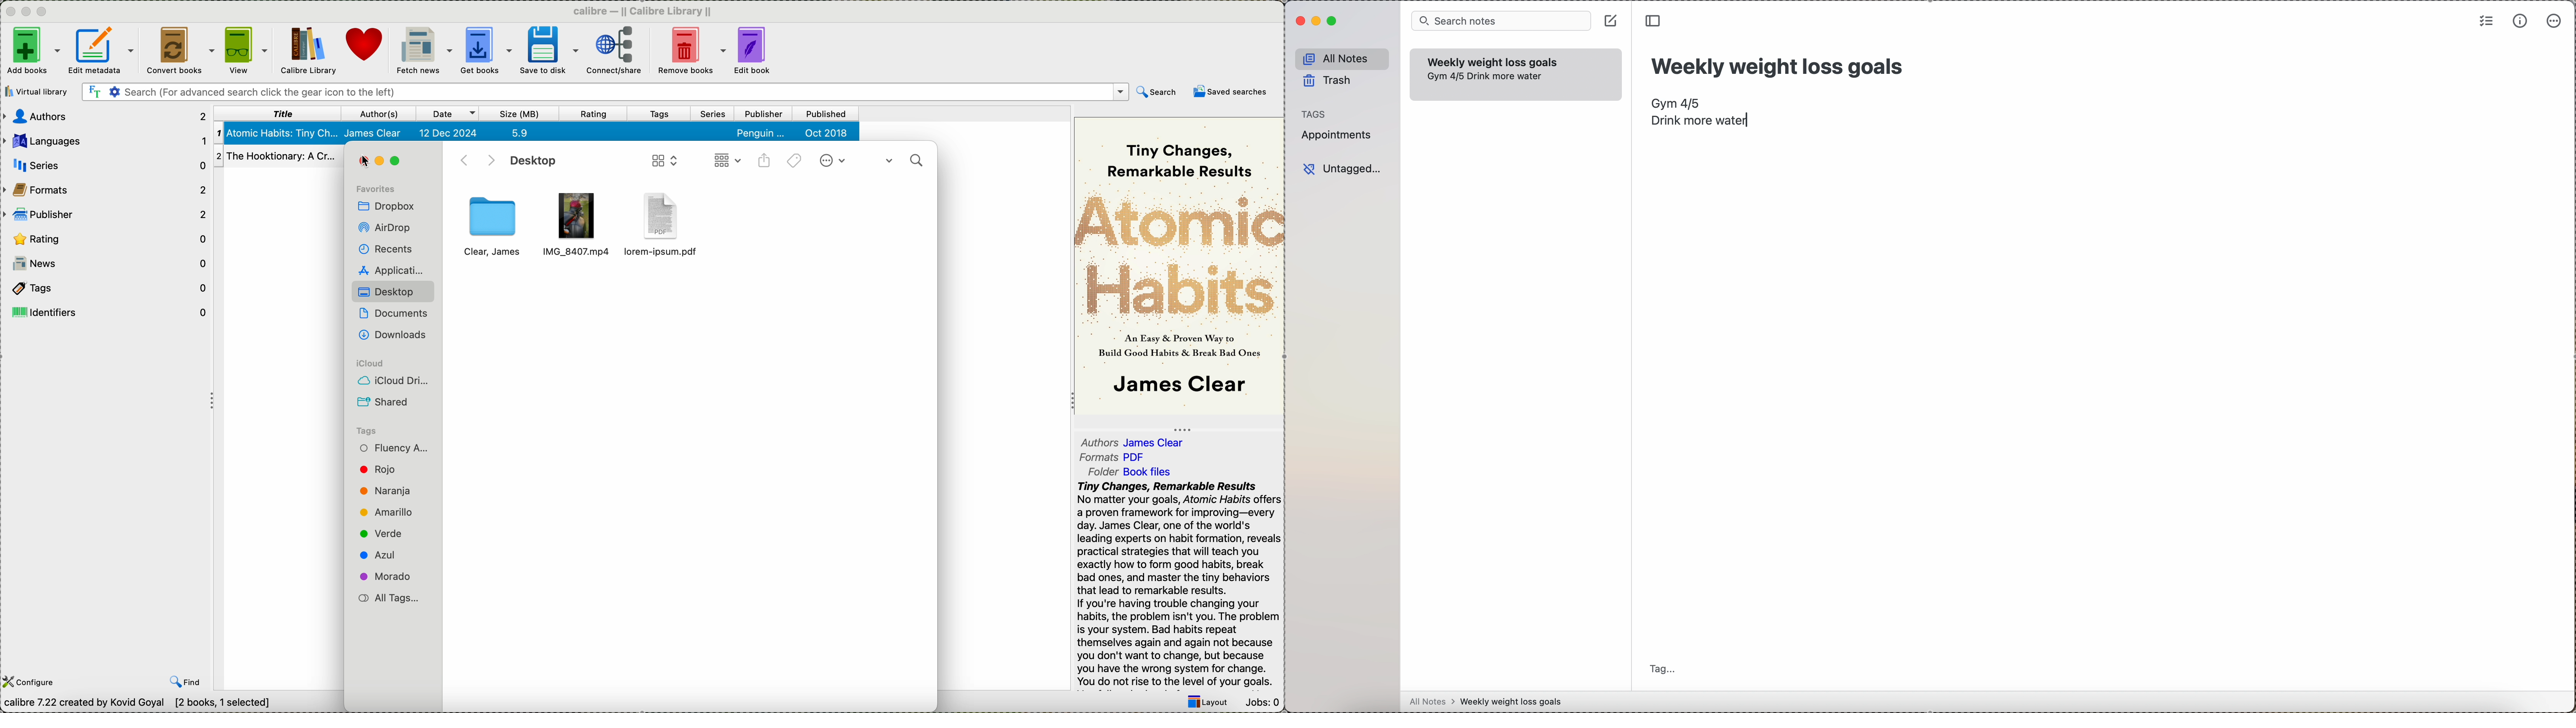 This screenshot has height=728, width=2576. What do you see at coordinates (535, 161) in the screenshot?
I see `desktop` at bounding box center [535, 161].